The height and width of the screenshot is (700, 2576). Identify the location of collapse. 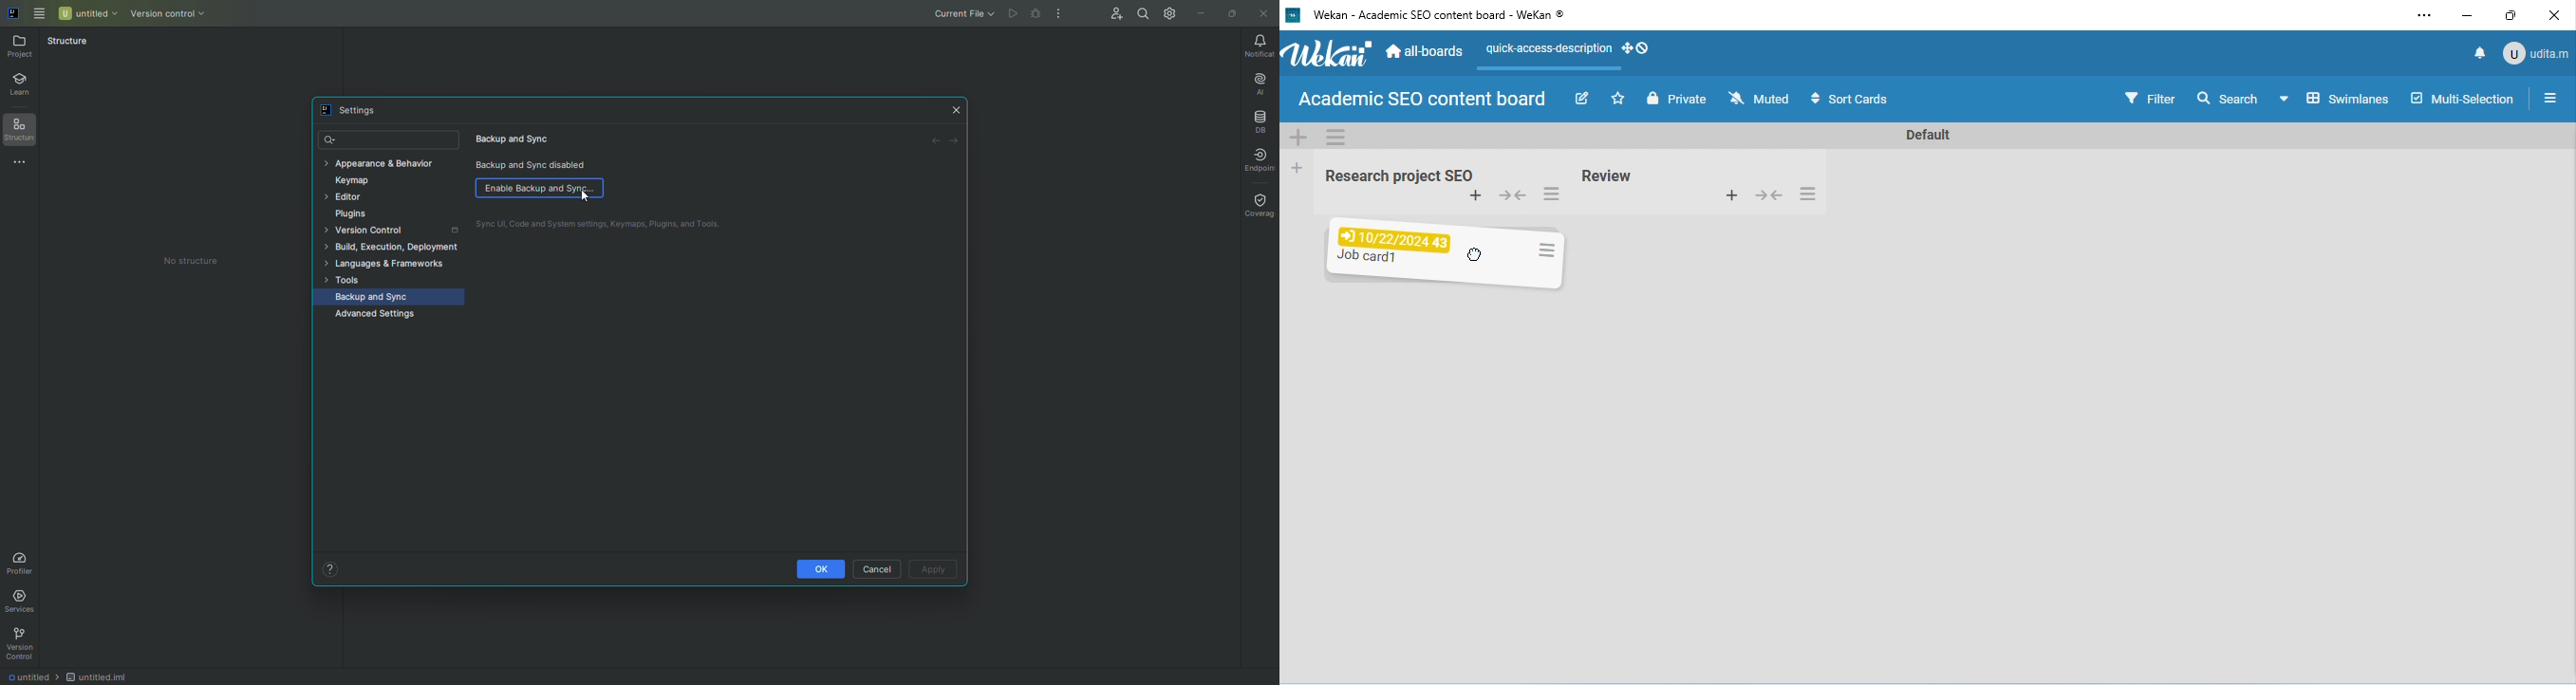
(1768, 194).